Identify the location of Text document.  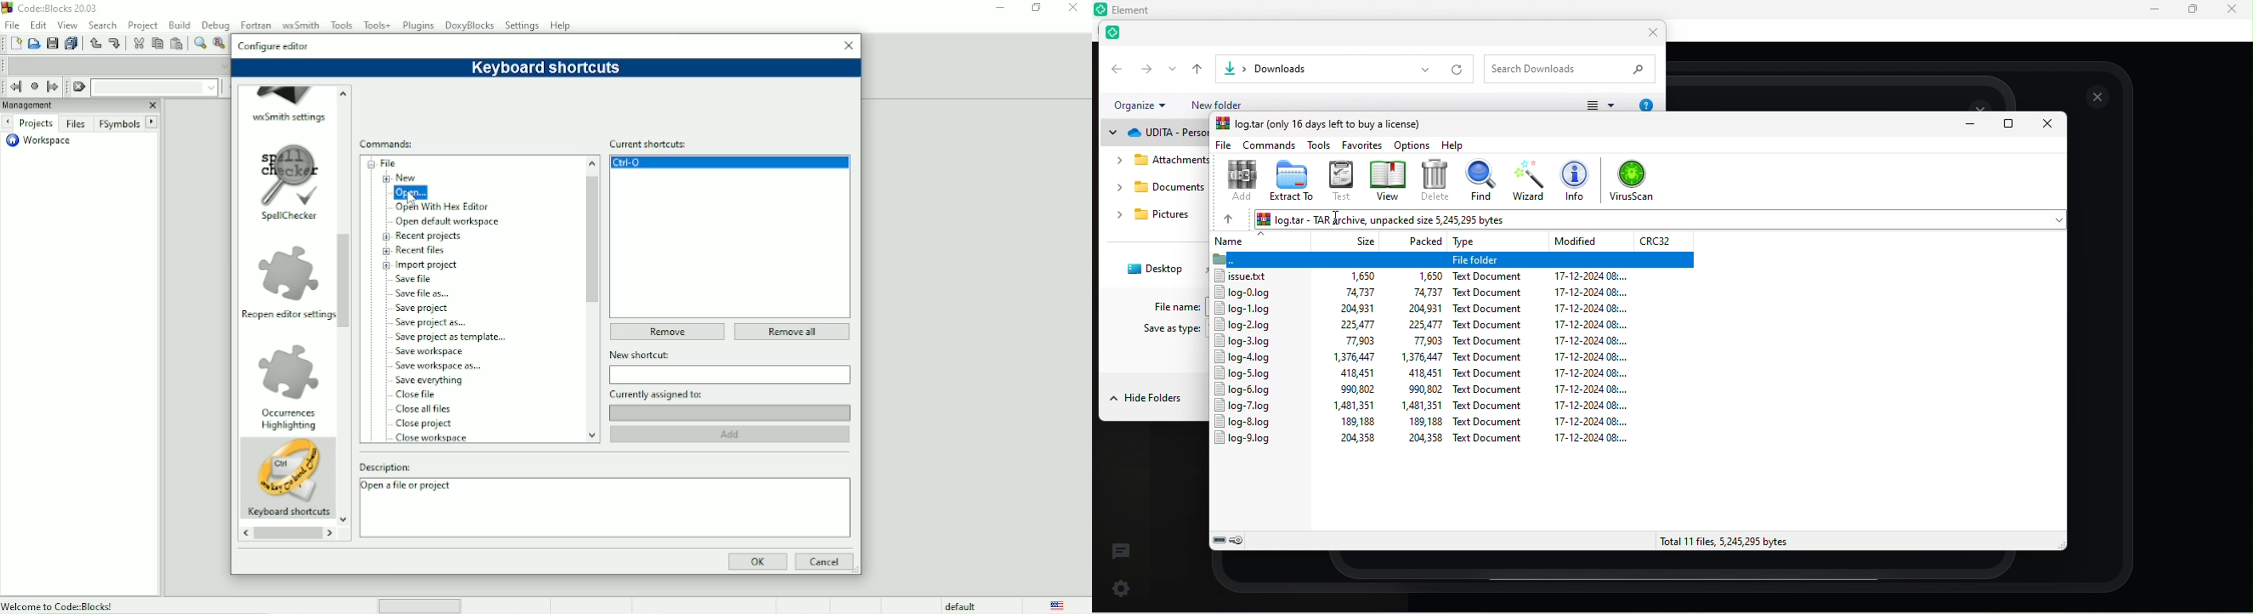
(1491, 341).